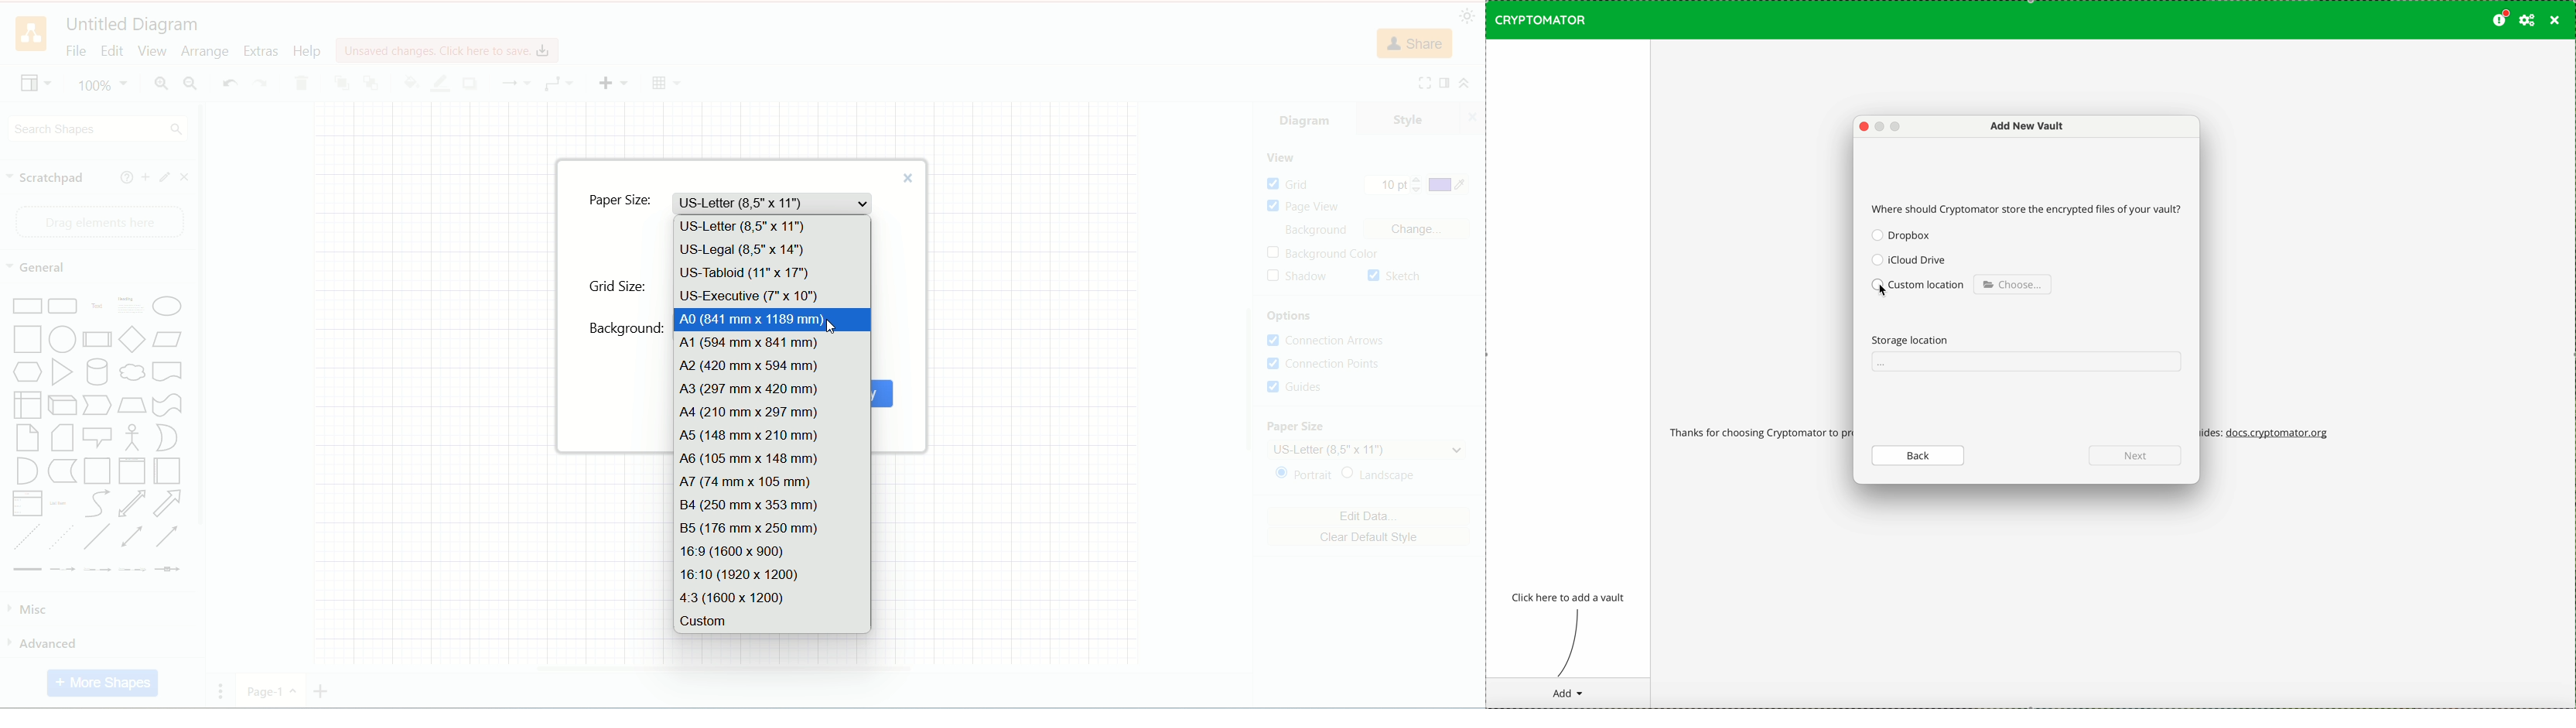 This screenshot has height=728, width=2576. I want to click on search shapes, so click(97, 128).